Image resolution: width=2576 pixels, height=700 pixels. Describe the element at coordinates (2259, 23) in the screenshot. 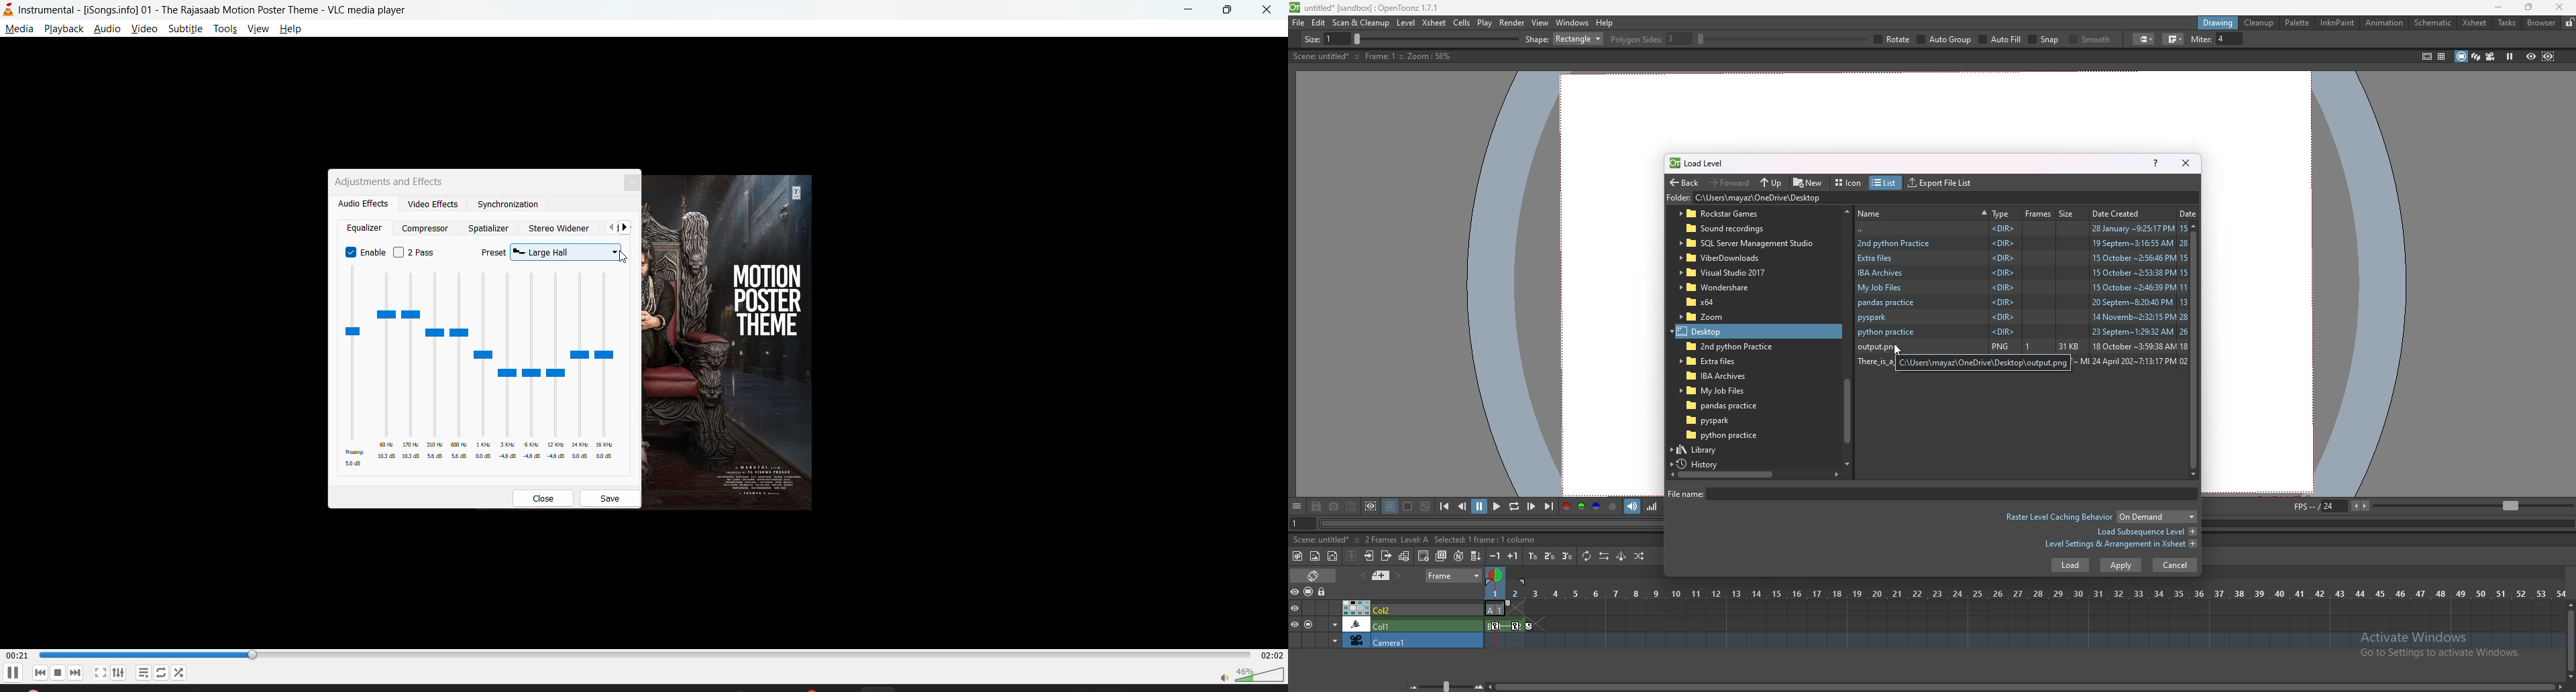

I see `cleanup` at that location.